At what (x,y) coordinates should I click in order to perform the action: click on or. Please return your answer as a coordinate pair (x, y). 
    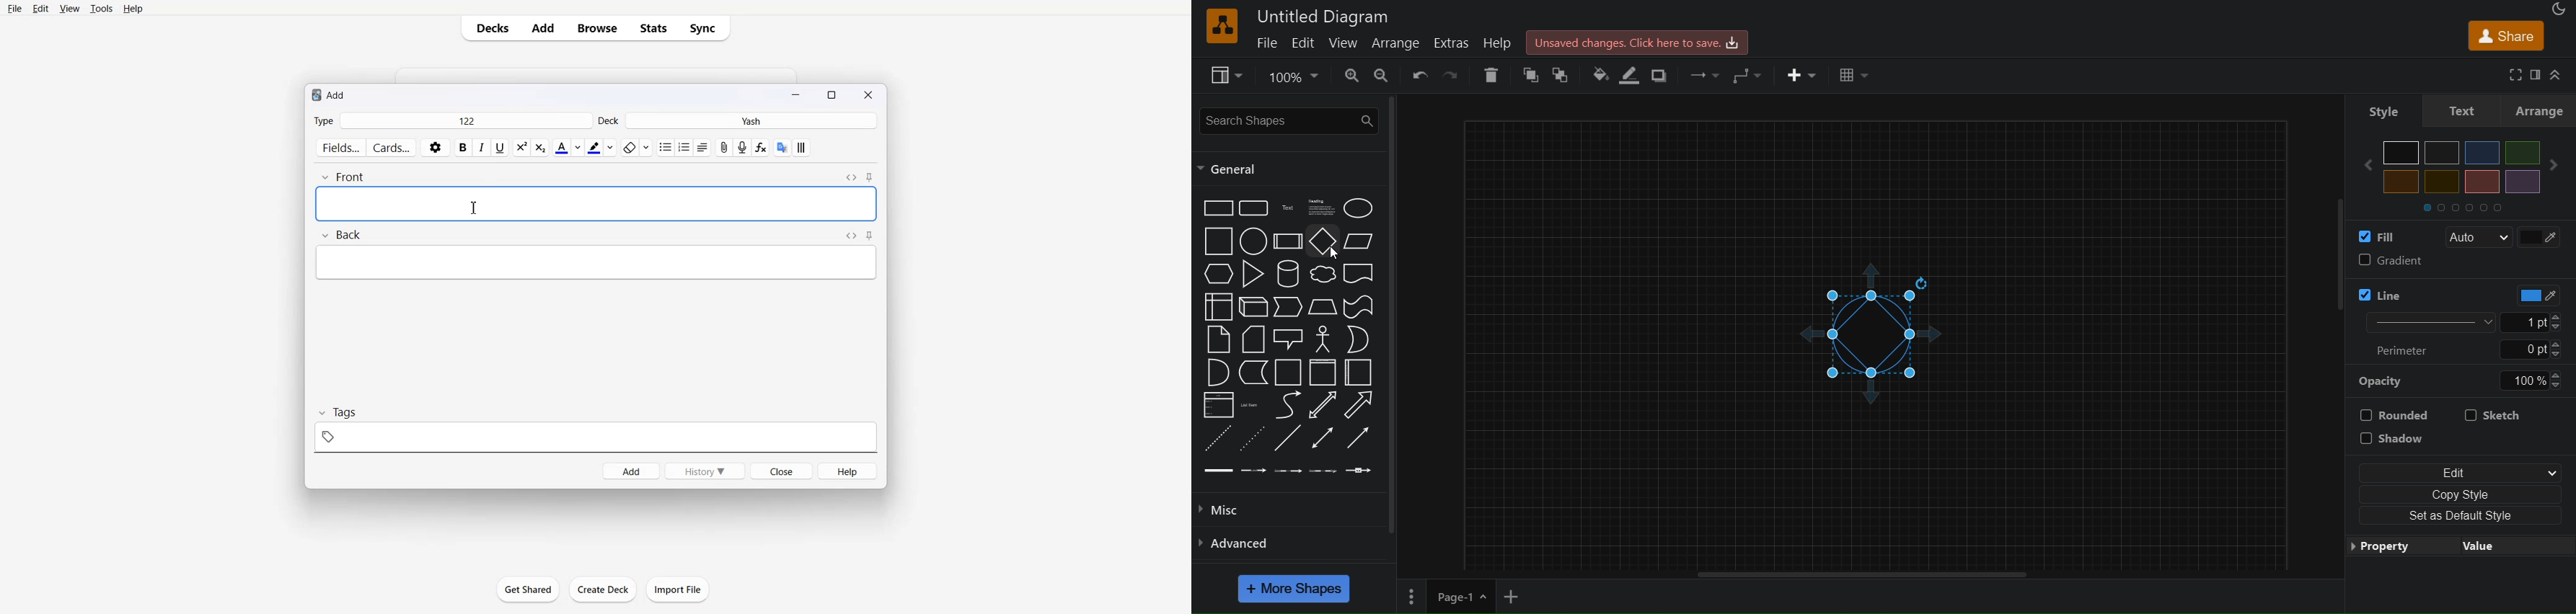
    Looking at the image, I should click on (1359, 339).